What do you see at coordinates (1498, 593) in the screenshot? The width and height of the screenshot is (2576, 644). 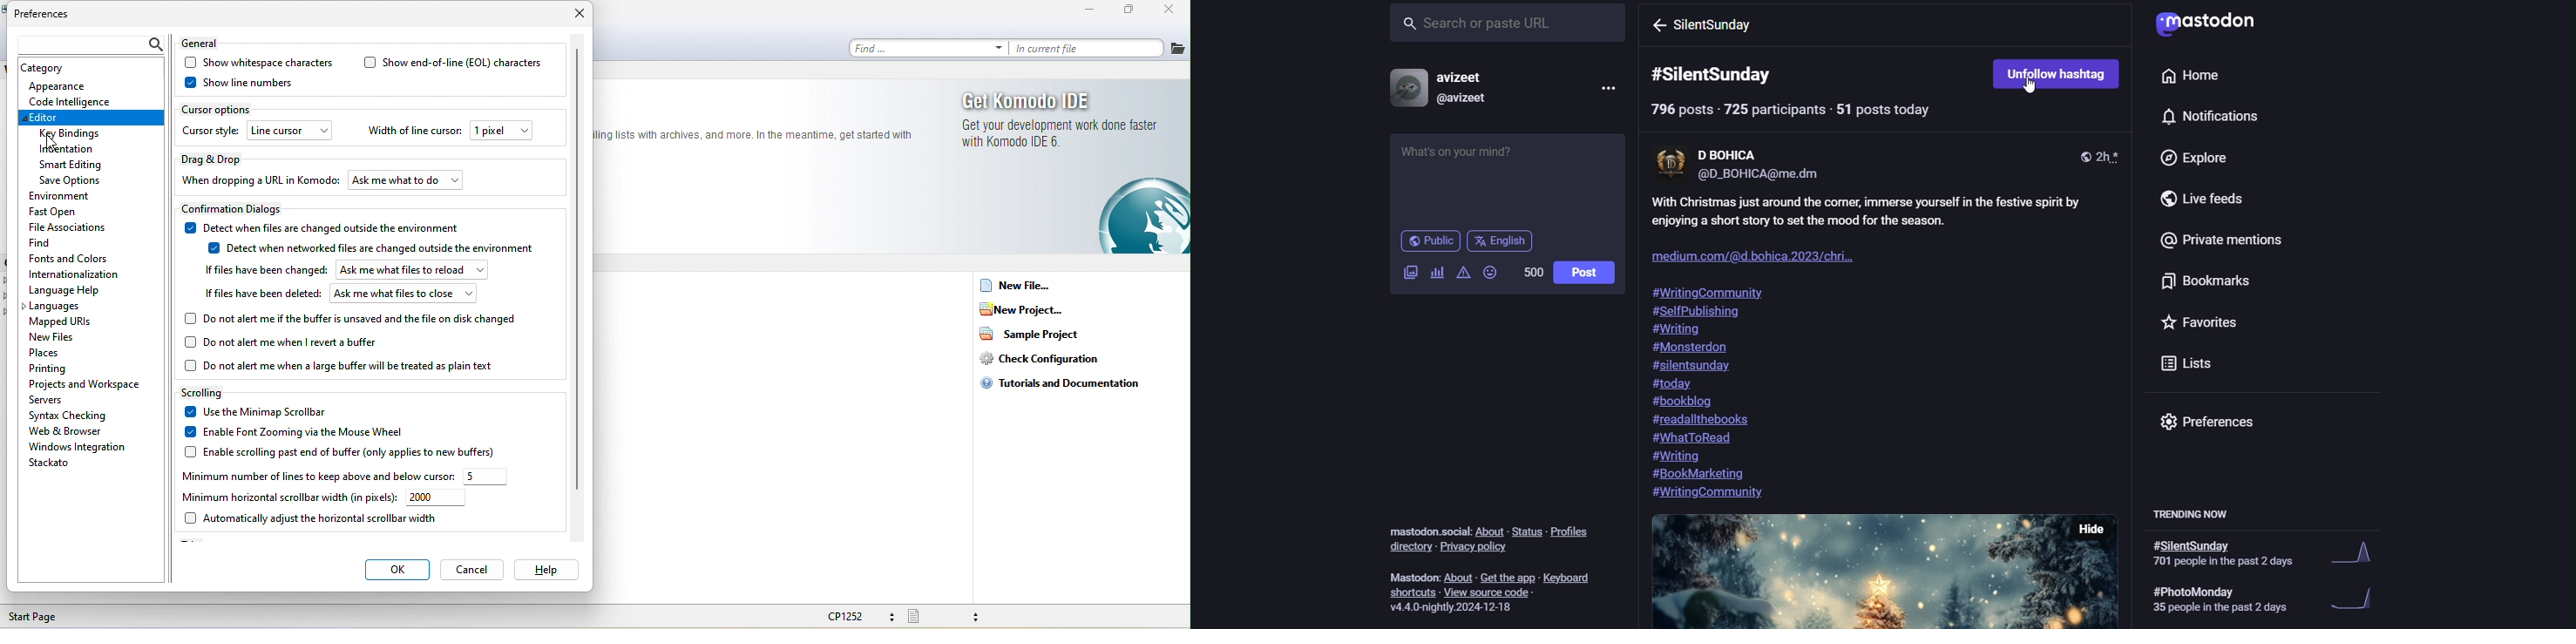 I see `view source code` at bounding box center [1498, 593].